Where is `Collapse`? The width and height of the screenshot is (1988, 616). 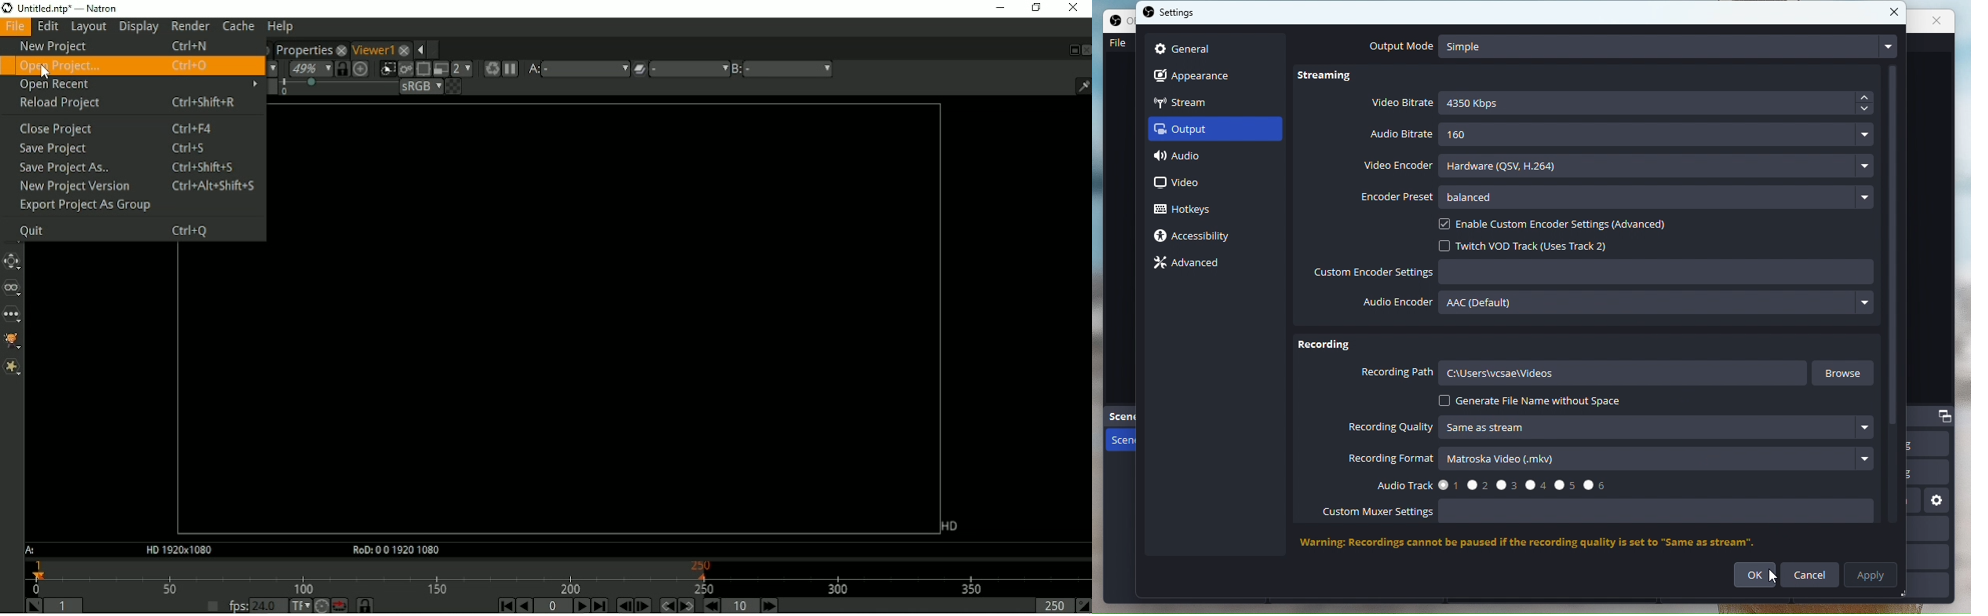
Collapse is located at coordinates (419, 50).